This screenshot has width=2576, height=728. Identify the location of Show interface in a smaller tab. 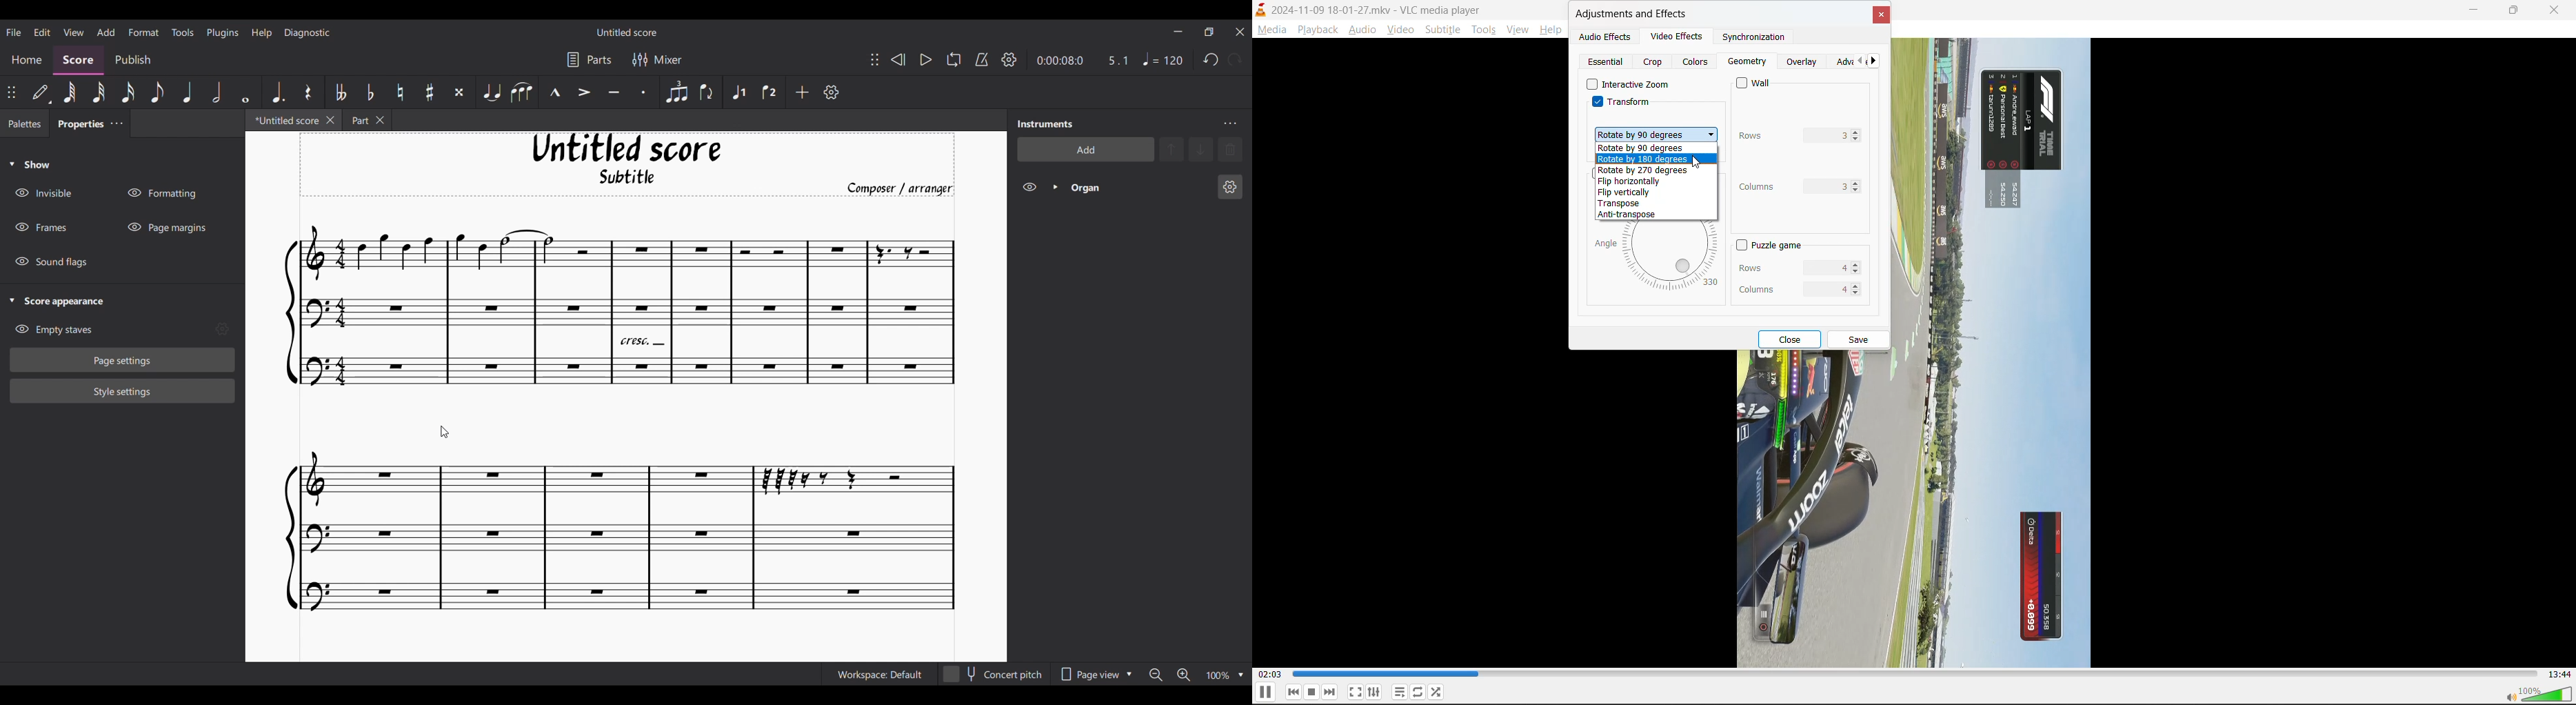
(1209, 32).